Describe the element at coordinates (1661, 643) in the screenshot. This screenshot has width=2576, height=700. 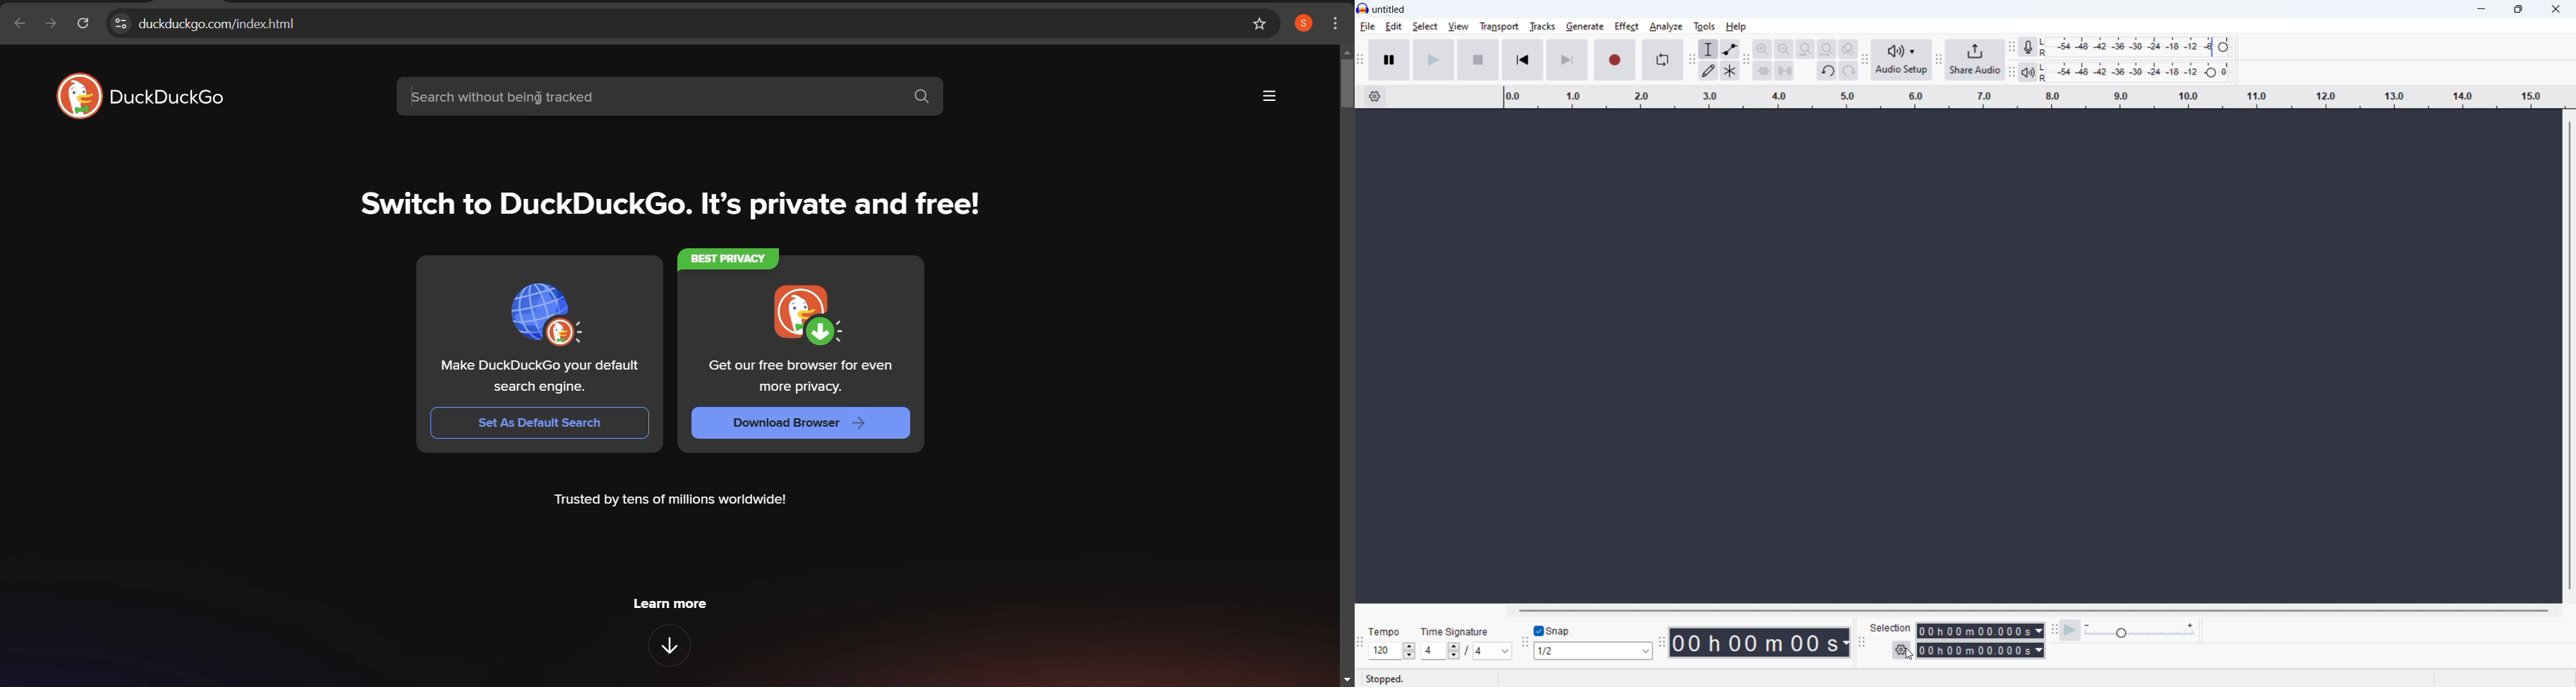
I see `time toolbar` at that location.